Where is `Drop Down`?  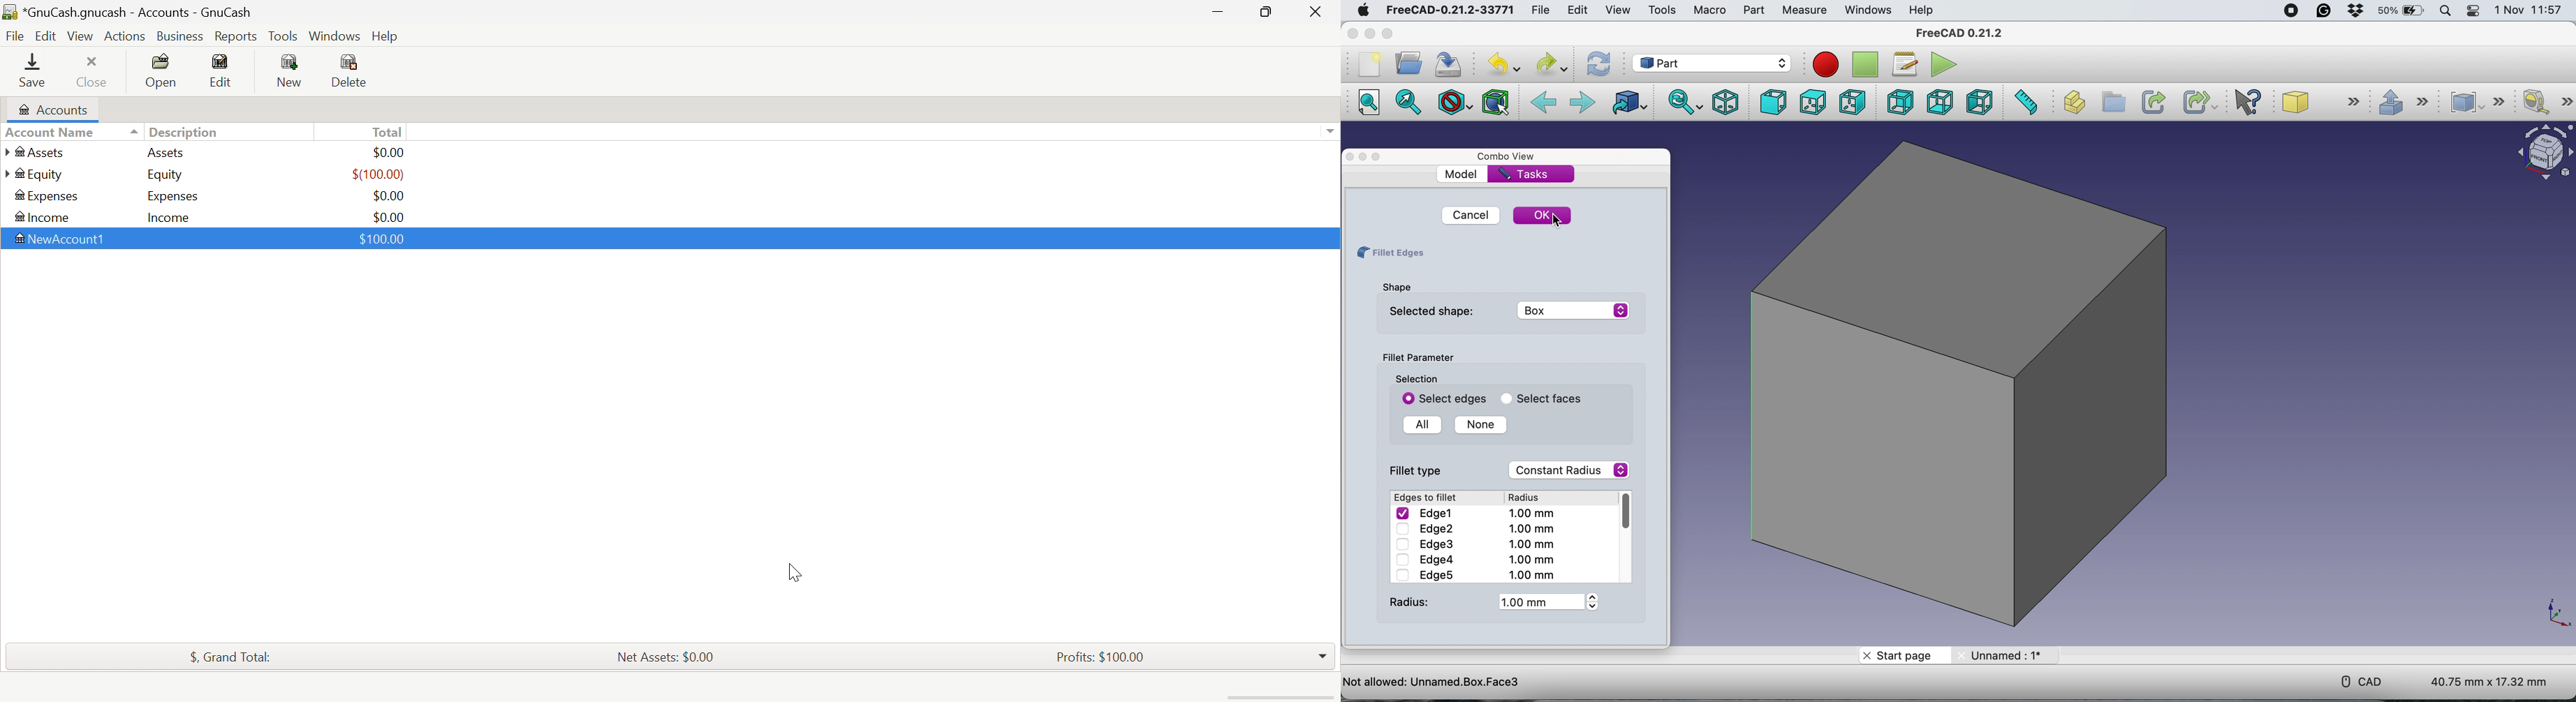
Drop Down is located at coordinates (1323, 656).